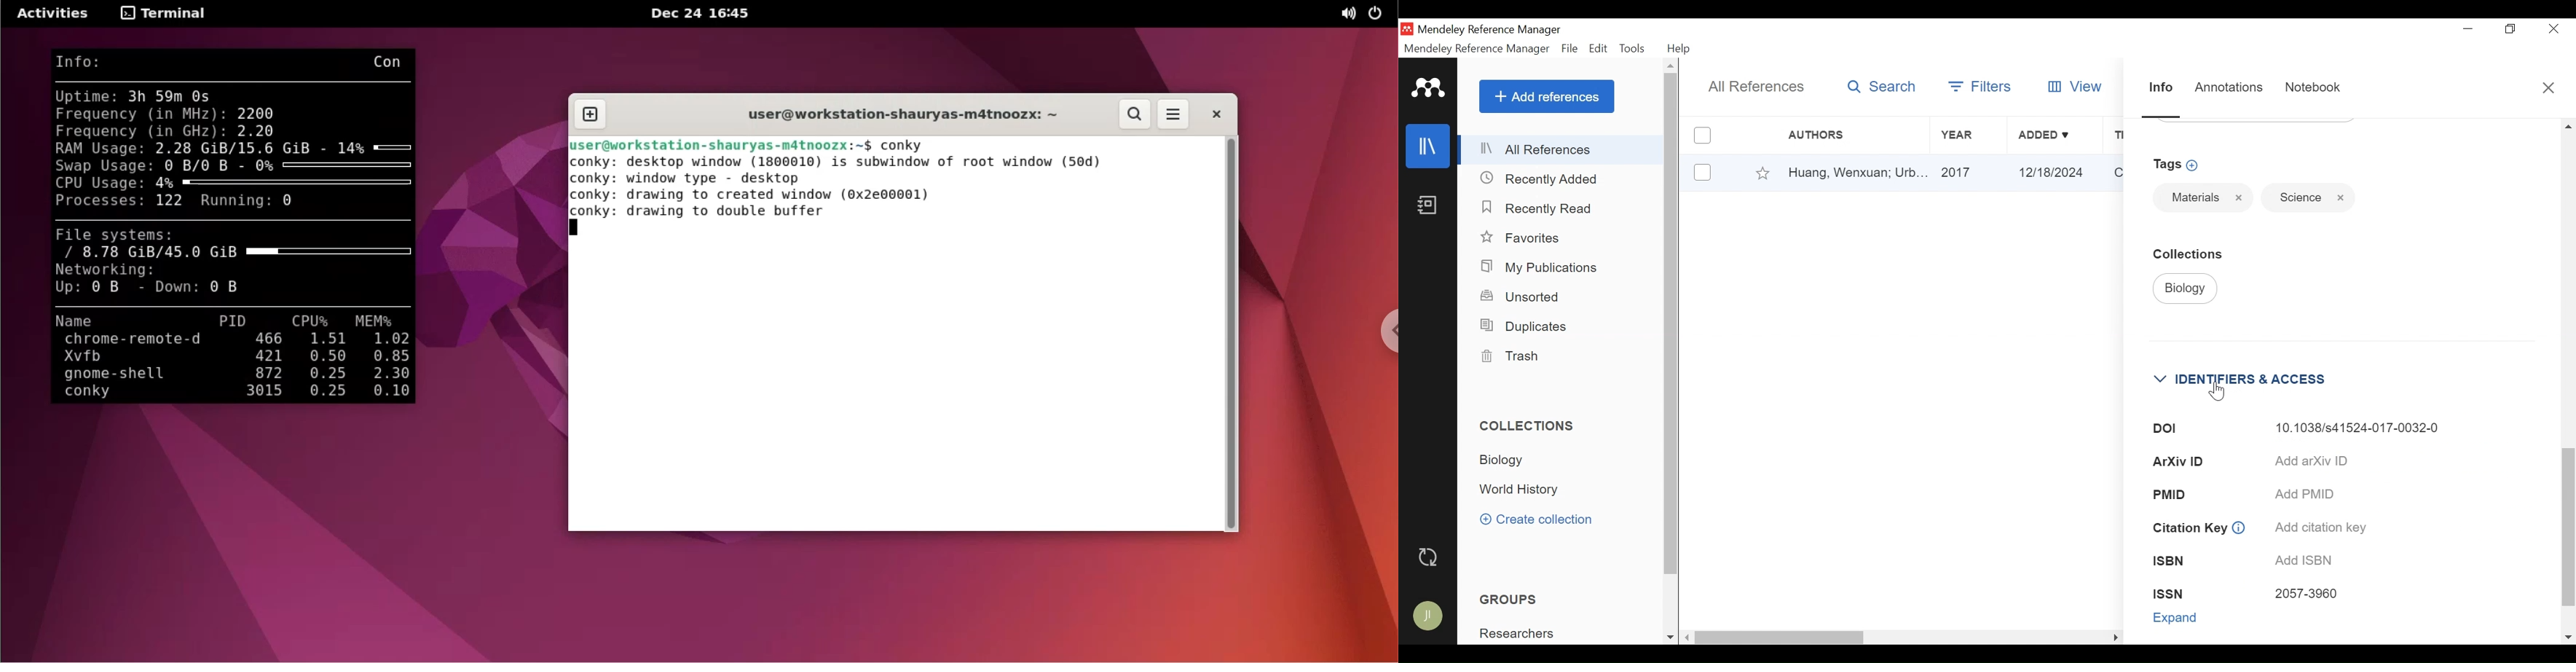  What do you see at coordinates (1599, 49) in the screenshot?
I see `Edit` at bounding box center [1599, 49].